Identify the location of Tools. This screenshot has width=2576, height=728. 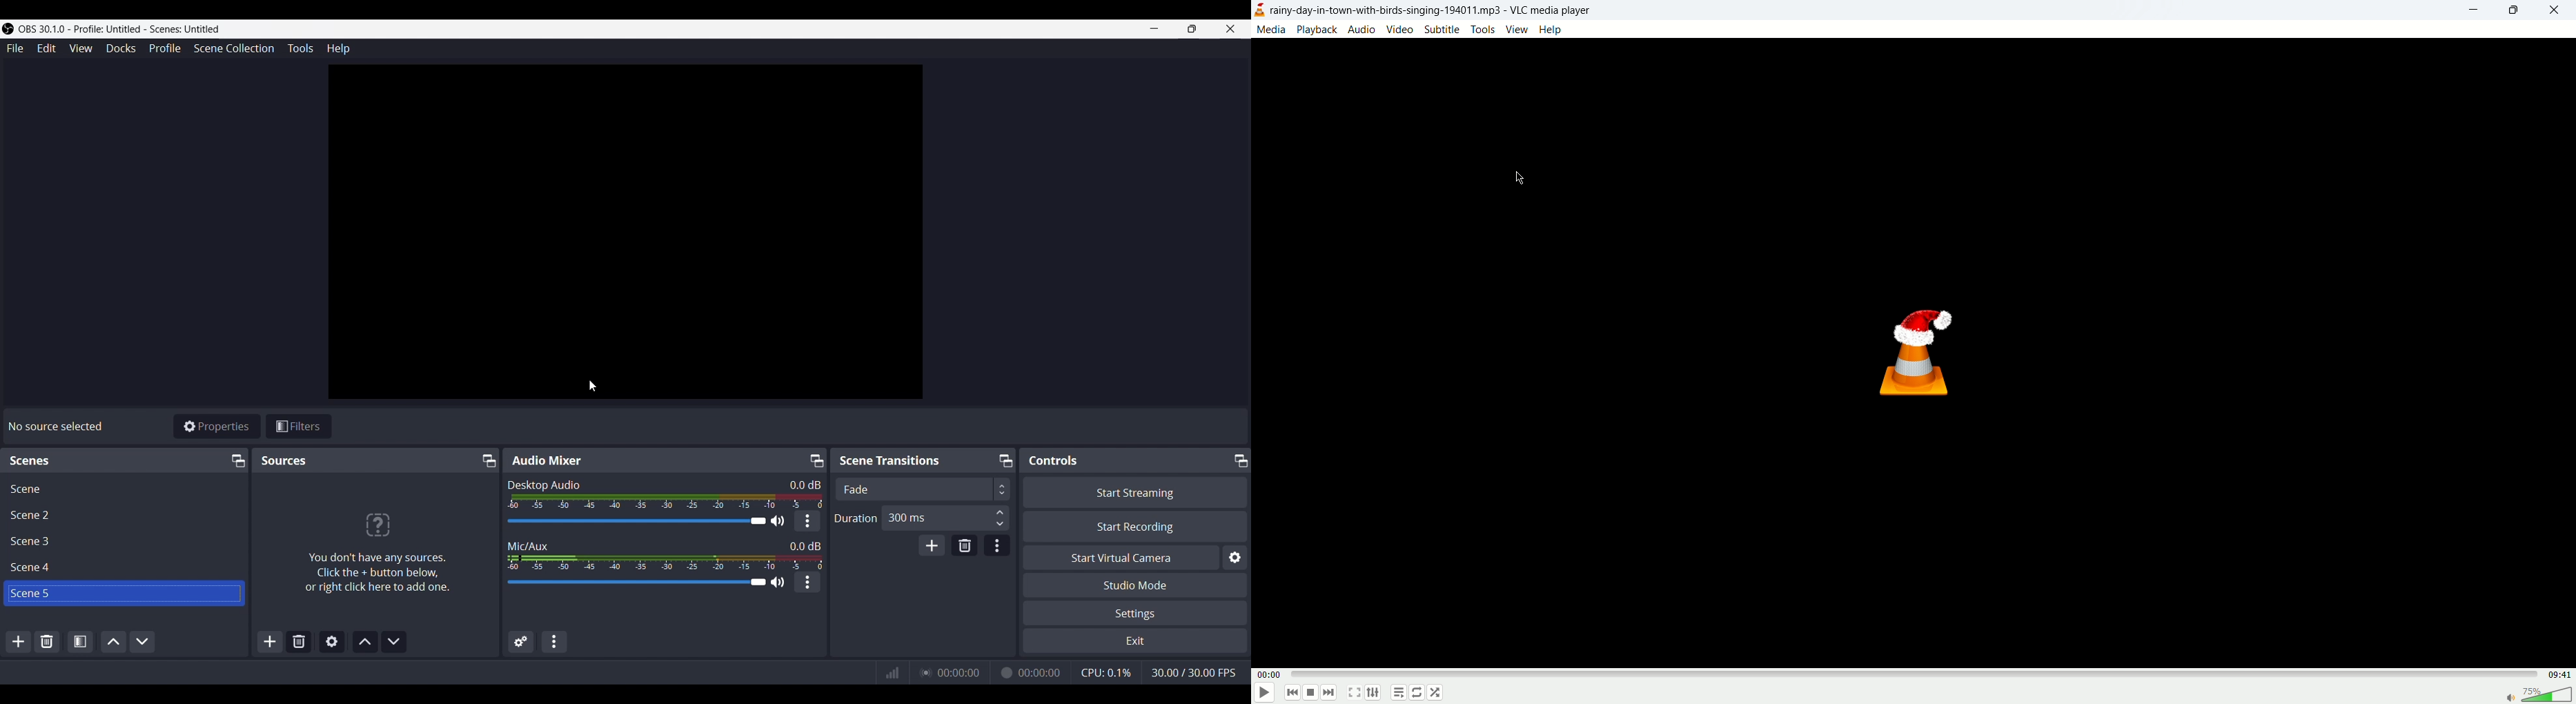
(301, 48).